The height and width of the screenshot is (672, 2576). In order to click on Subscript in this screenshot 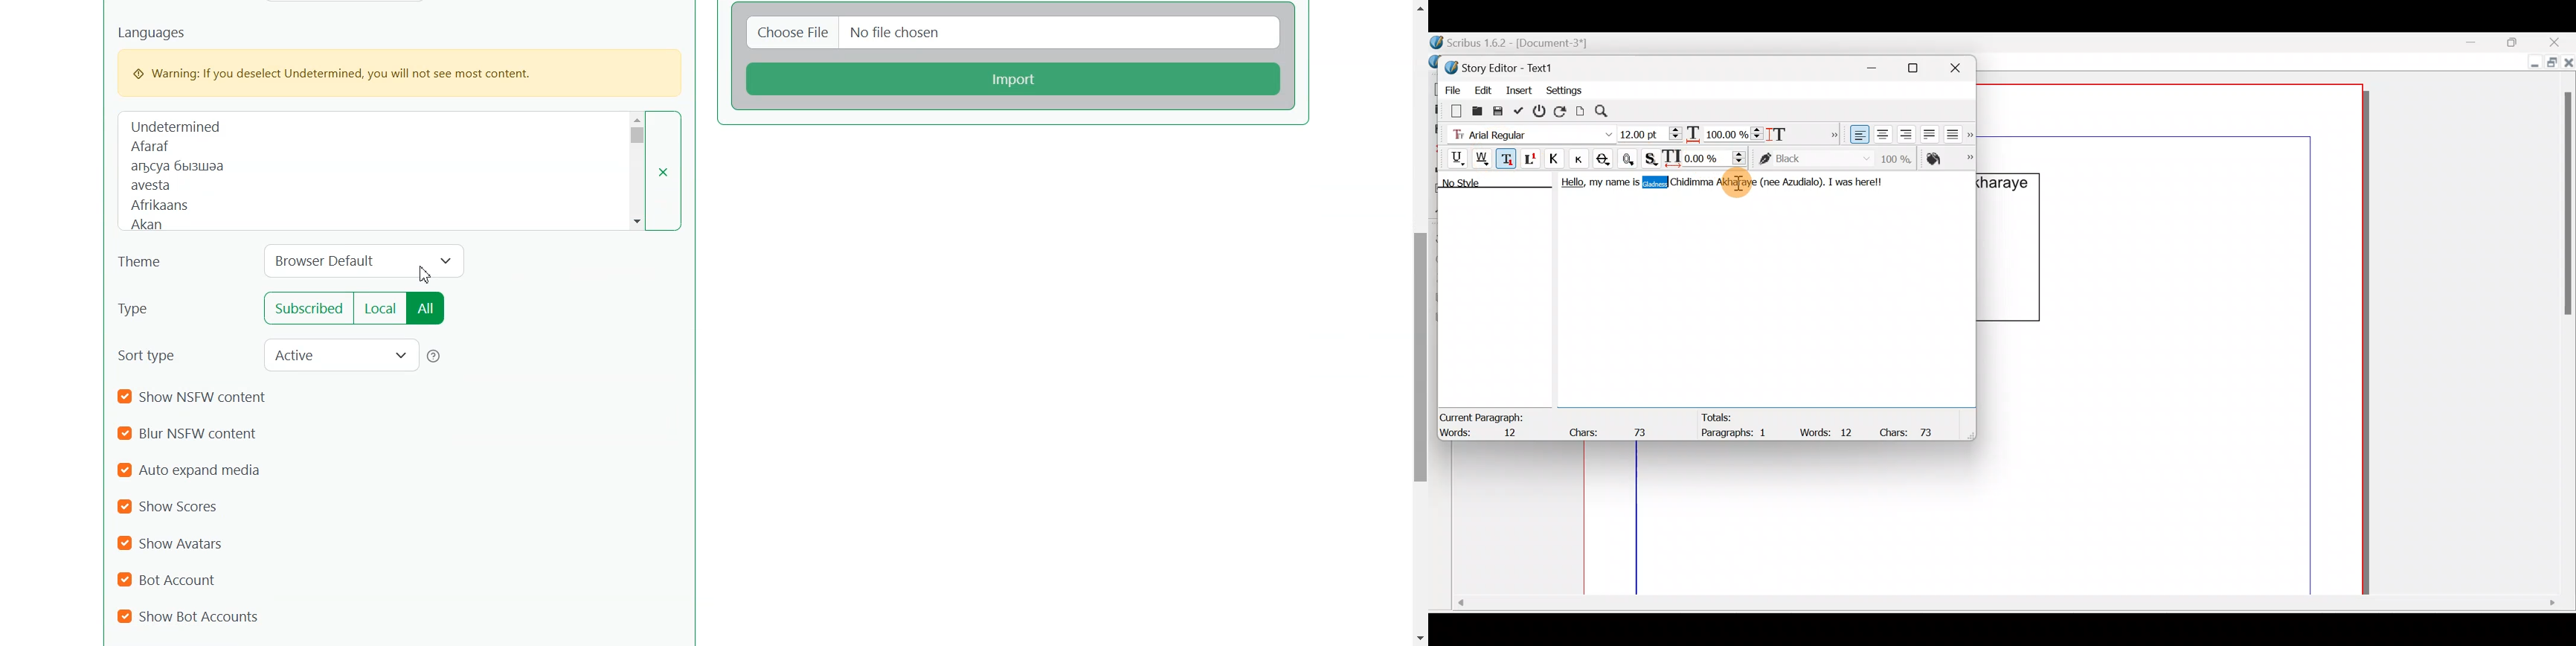, I will do `click(1508, 157)`.